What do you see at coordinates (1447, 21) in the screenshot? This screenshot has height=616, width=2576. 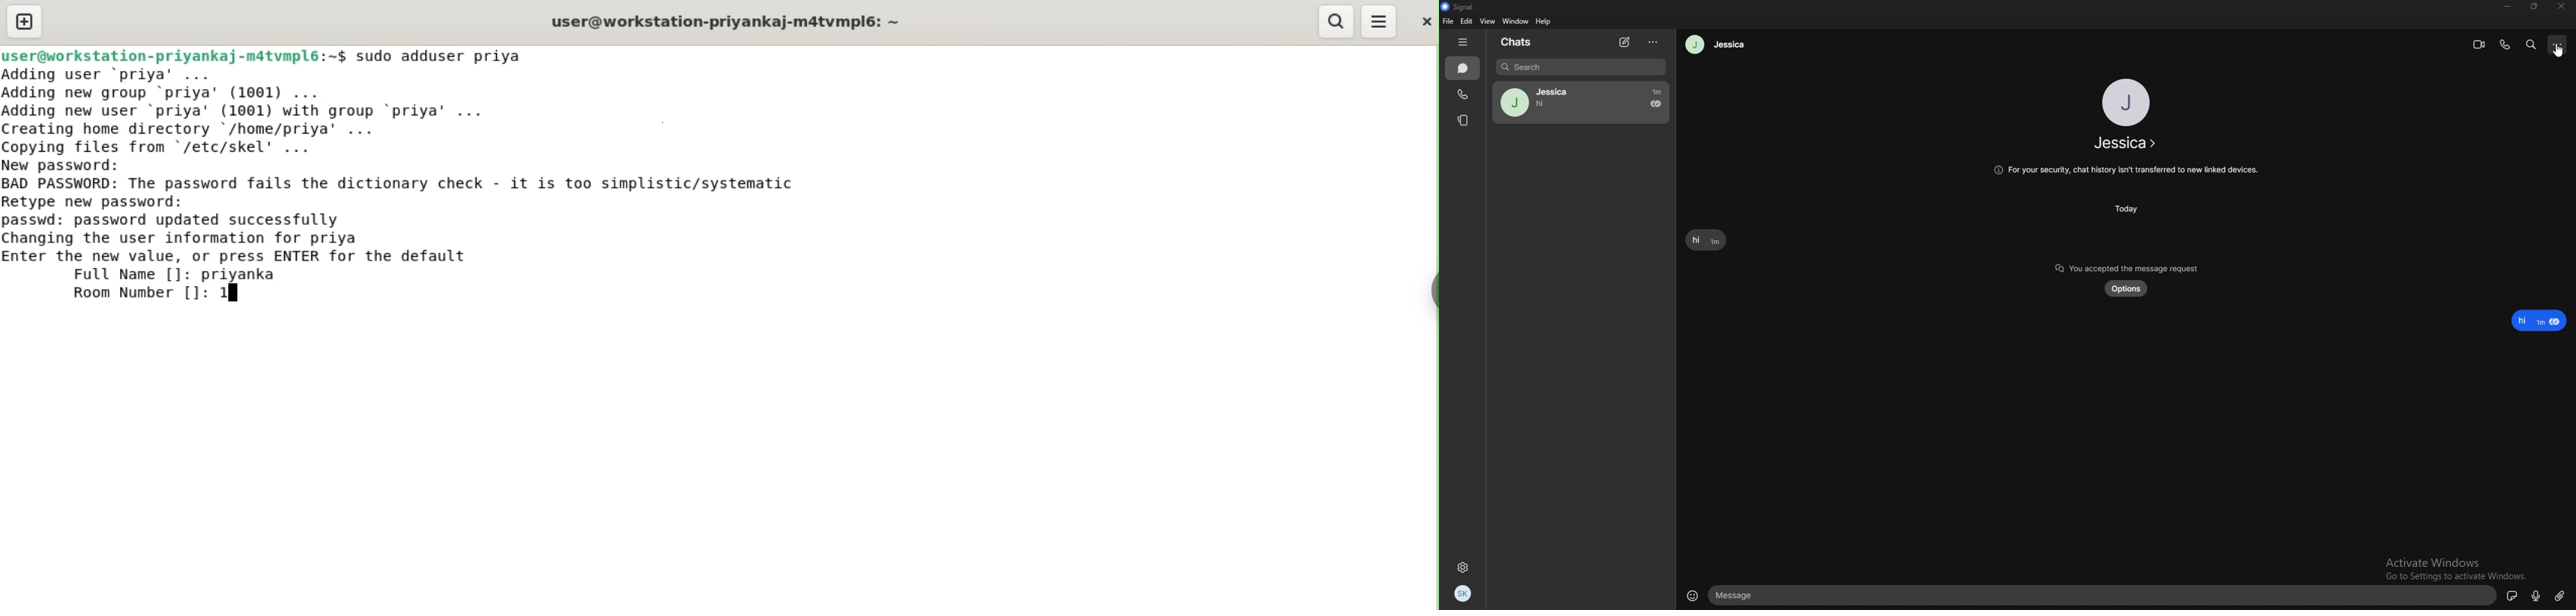 I see `File` at bounding box center [1447, 21].